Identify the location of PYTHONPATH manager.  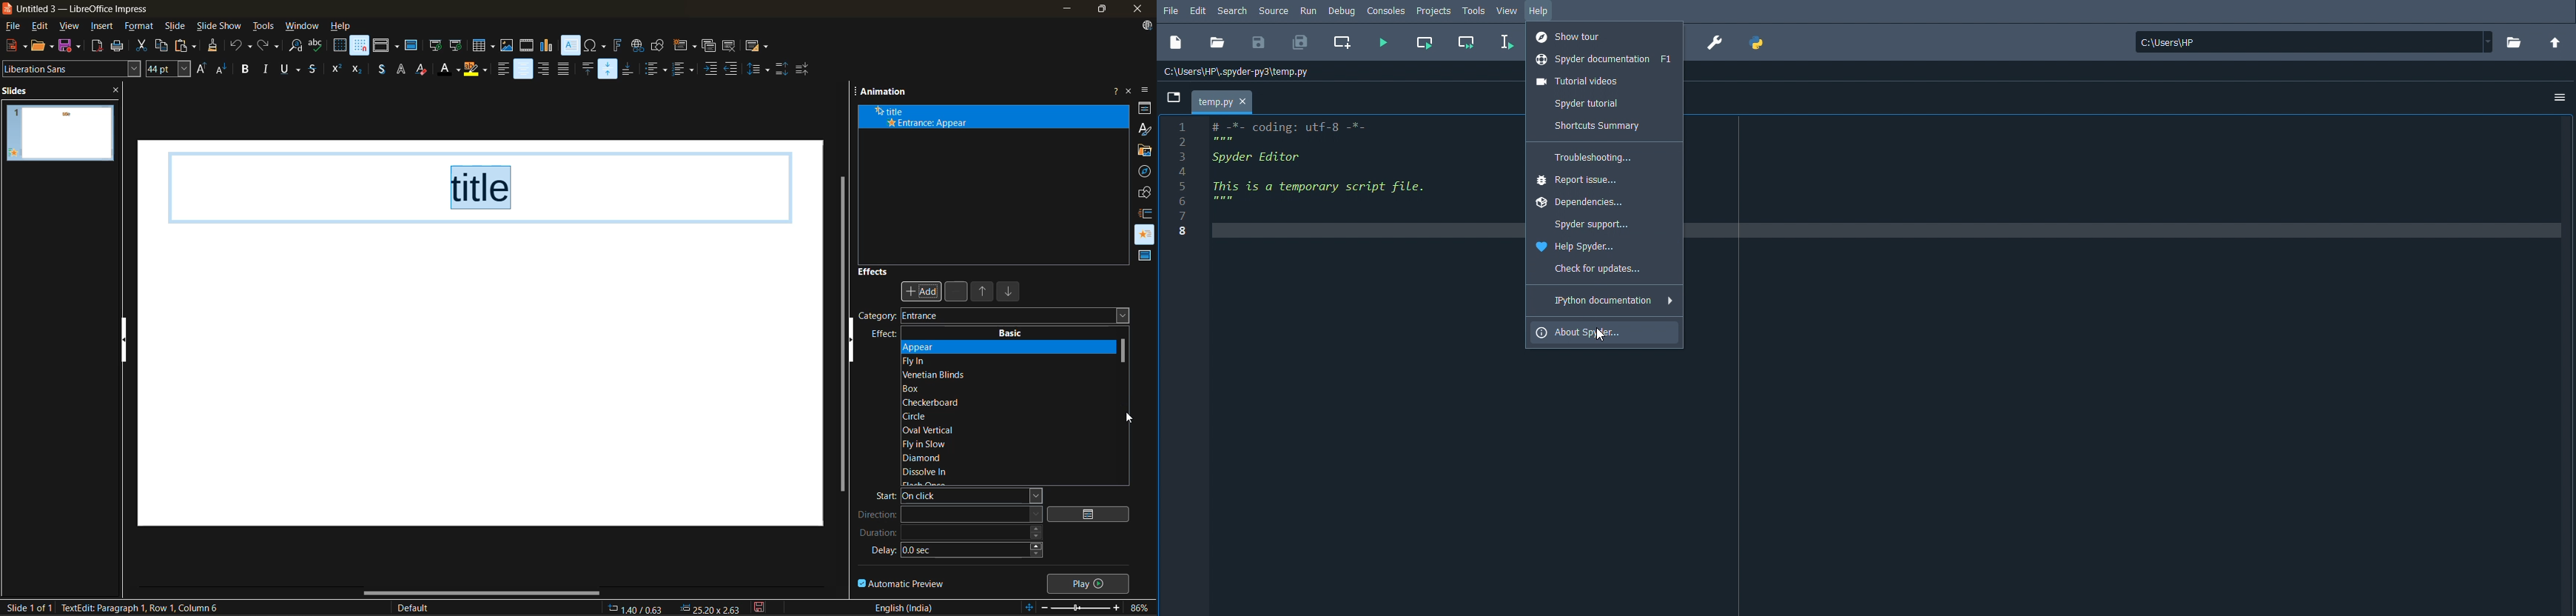
(1760, 42).